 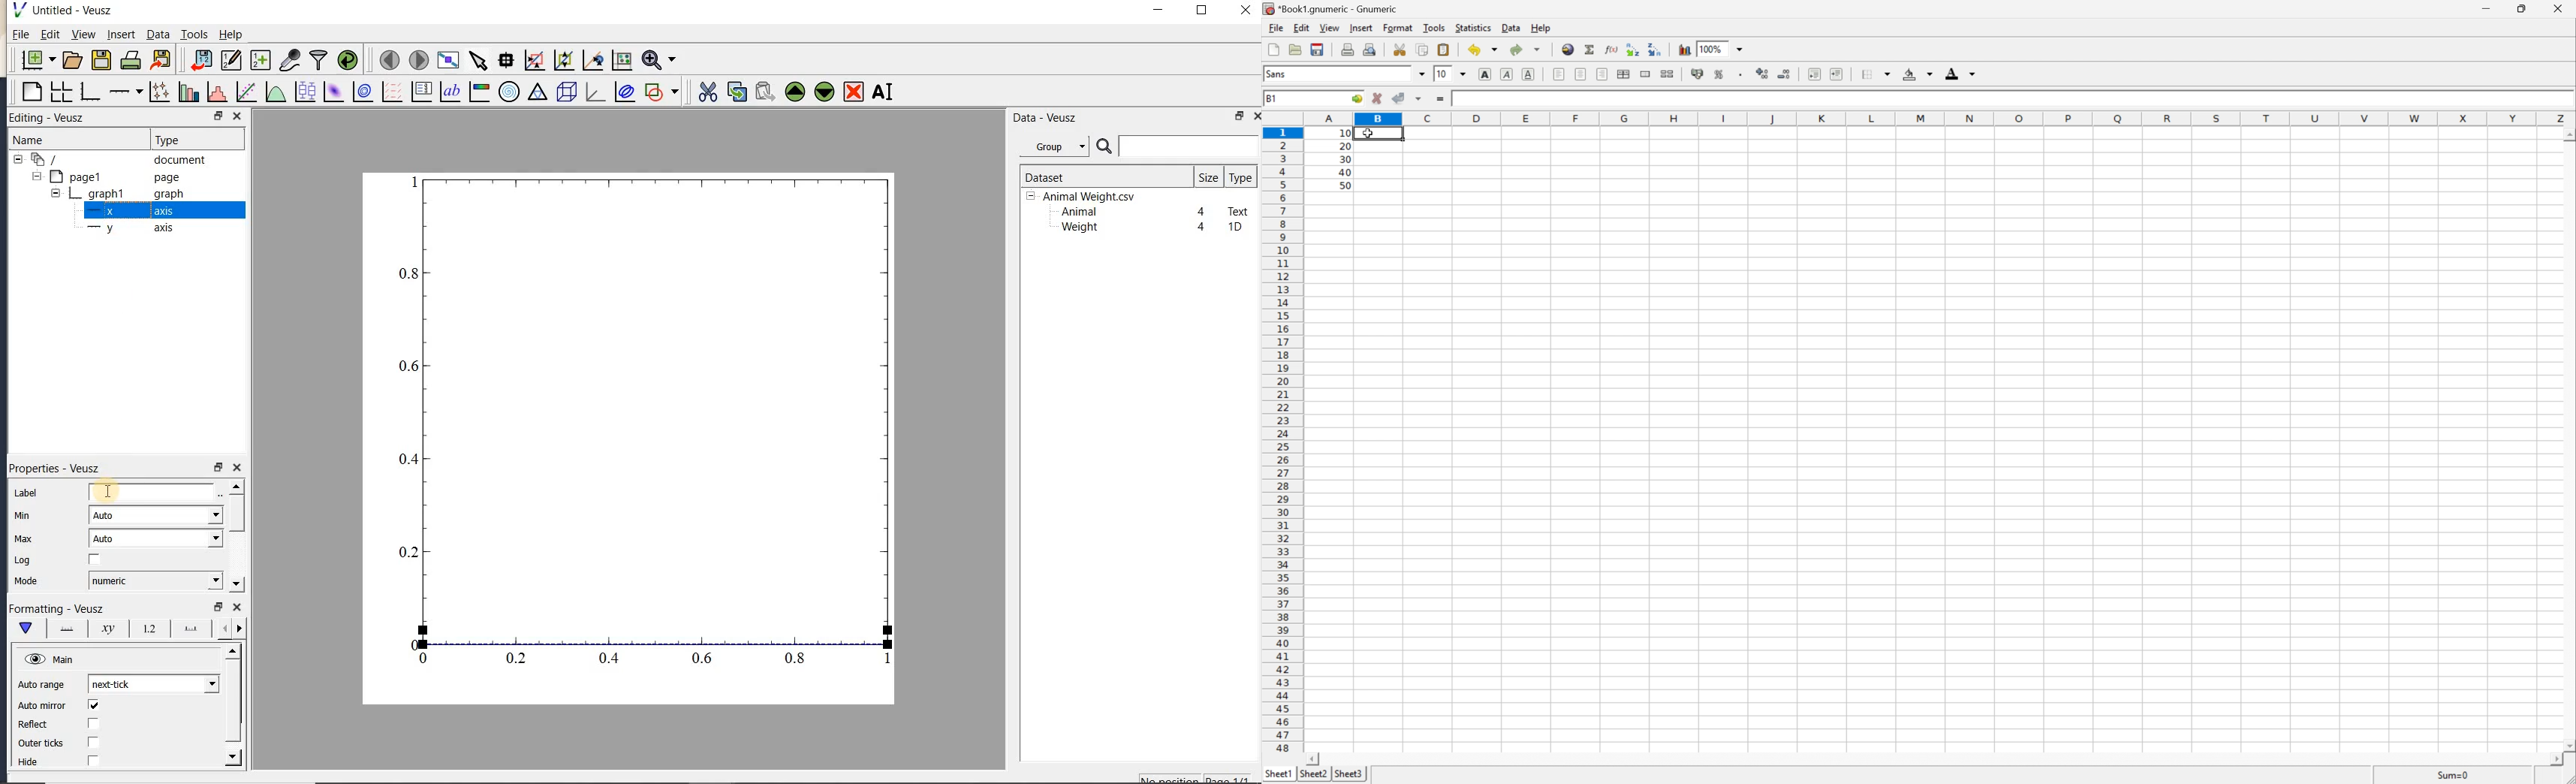 I want to click on Scroll Left, so click(x=1315, y=759).